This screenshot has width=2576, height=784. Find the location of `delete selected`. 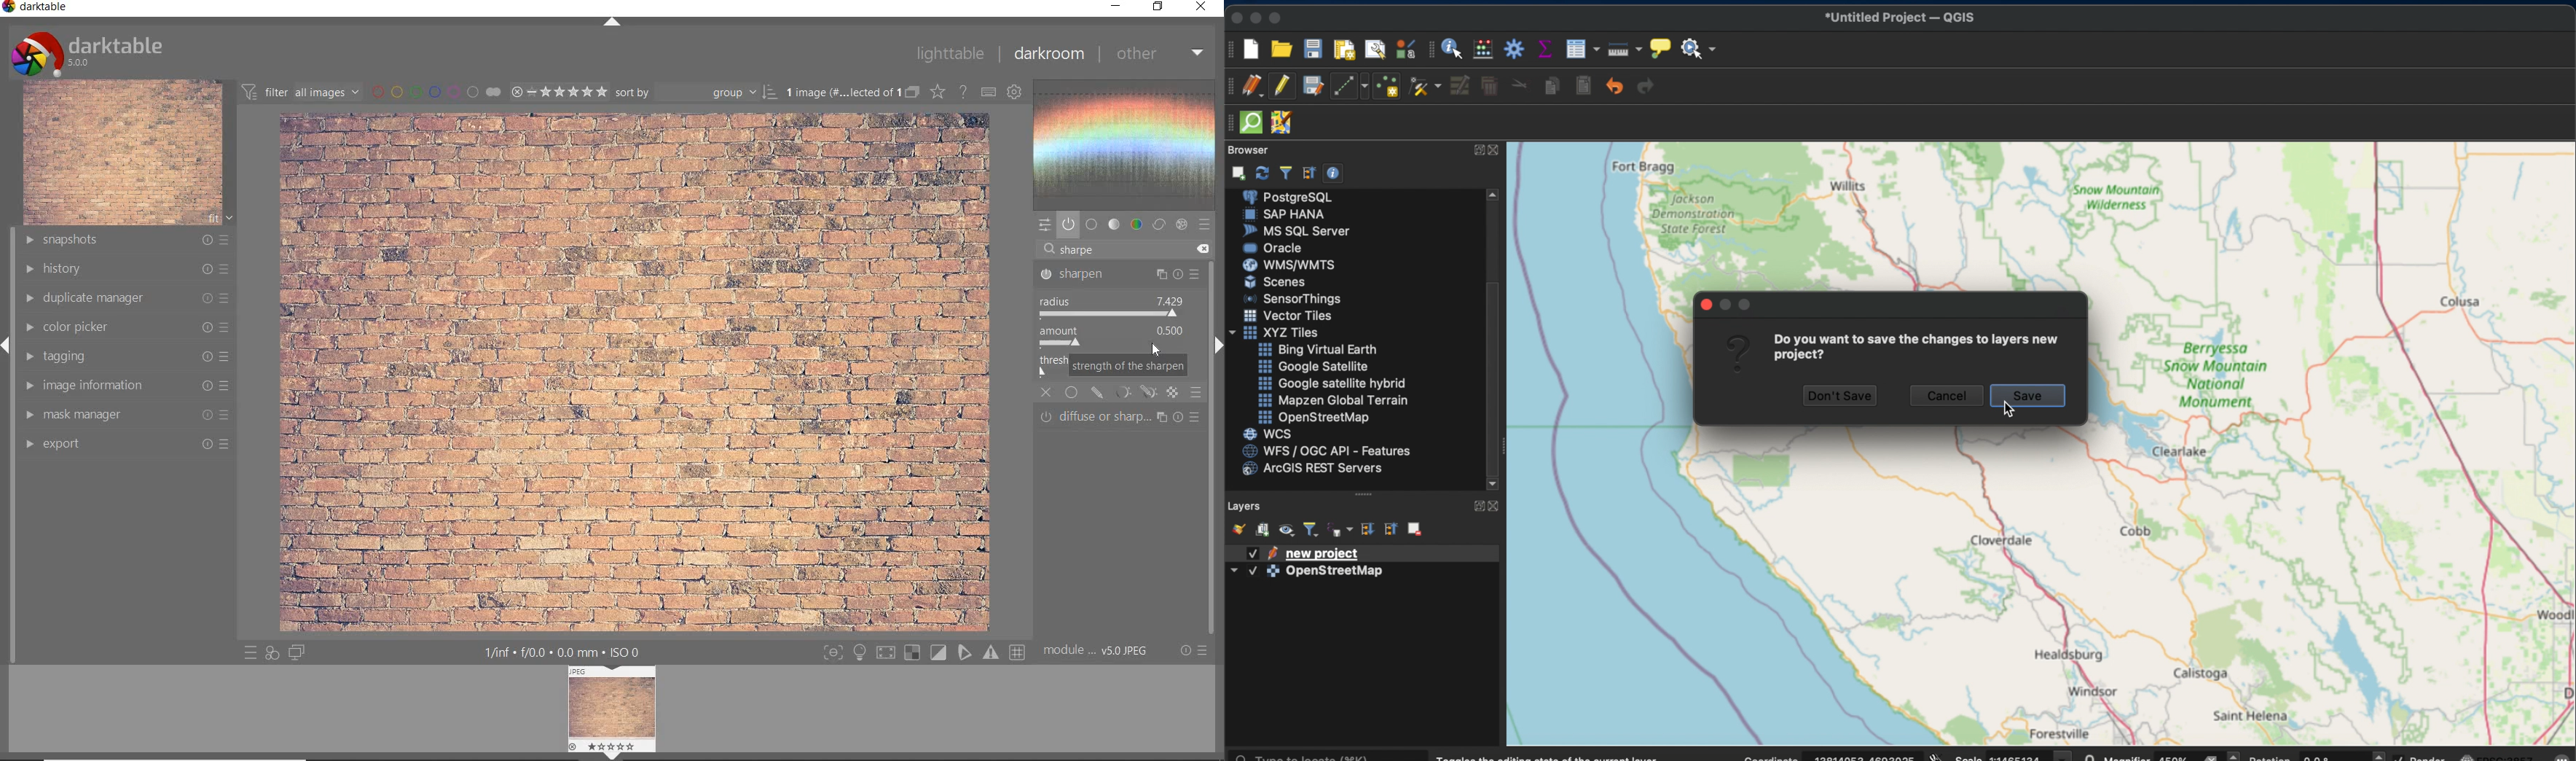

delete selected is located at coordinates (1491, 86).